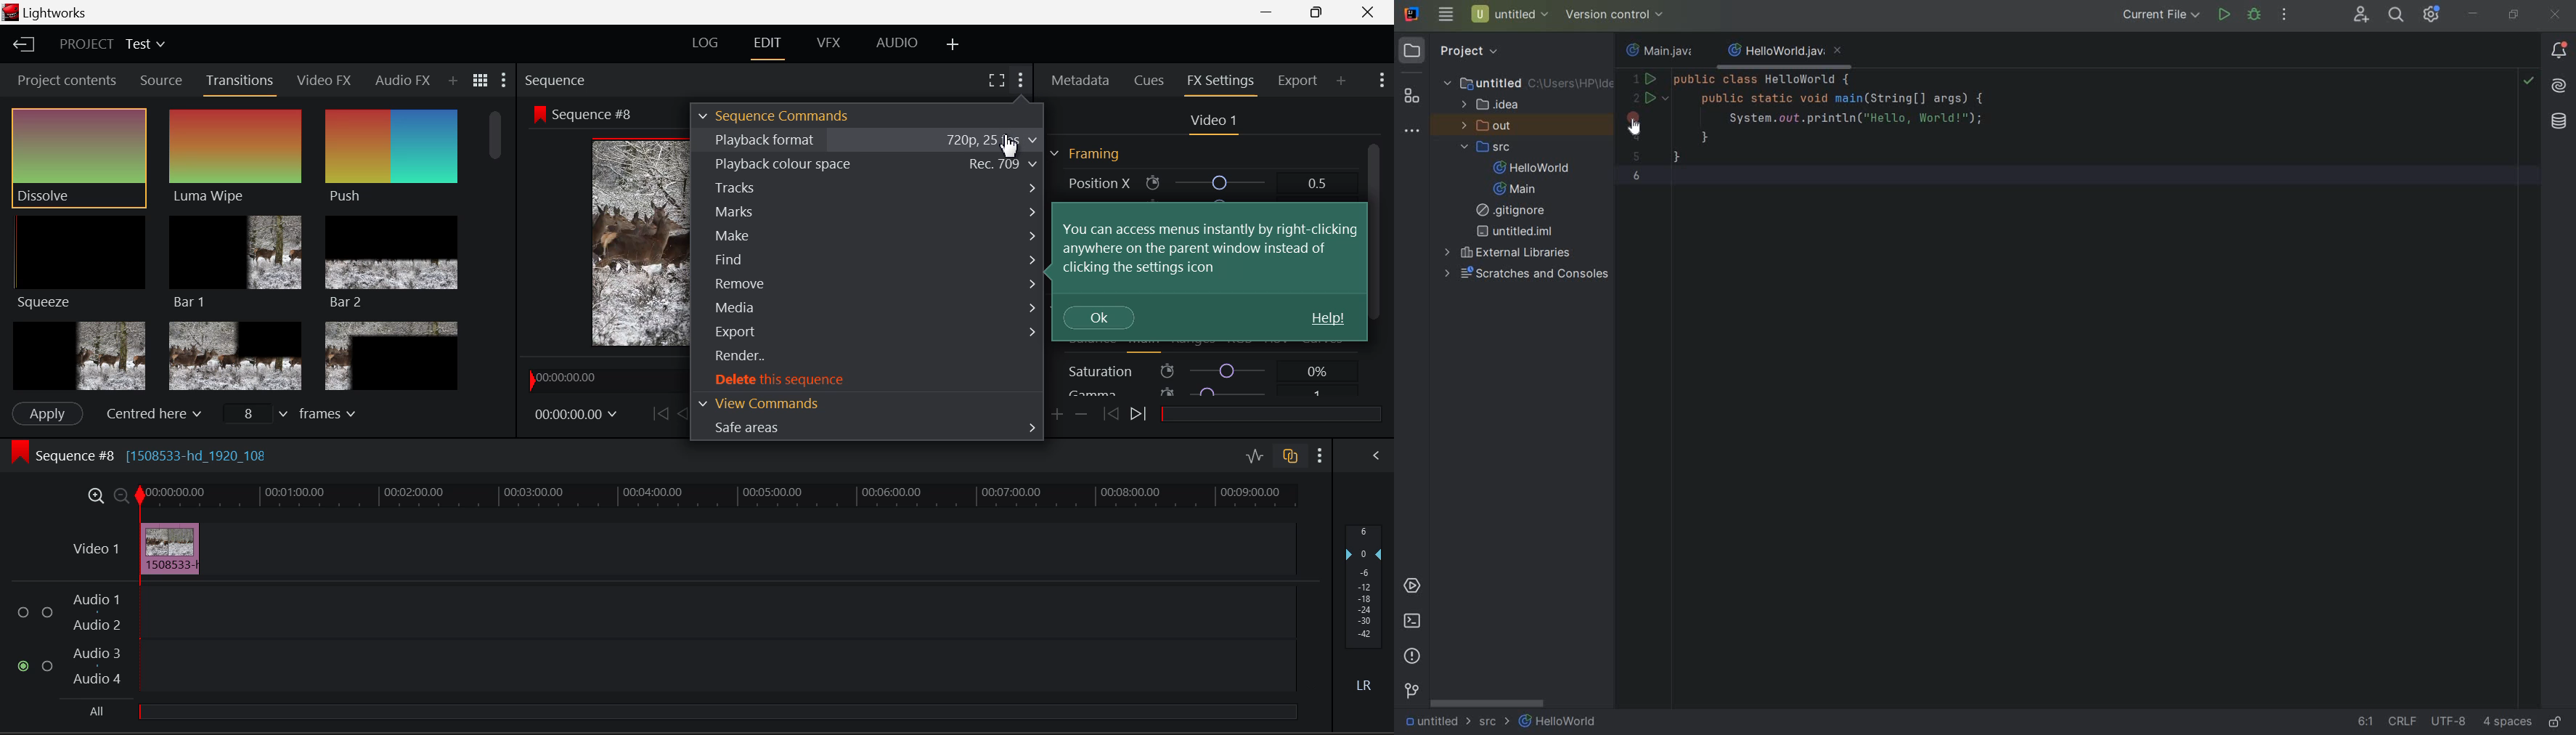  I want to click on Add Panel, so click(454, 82).